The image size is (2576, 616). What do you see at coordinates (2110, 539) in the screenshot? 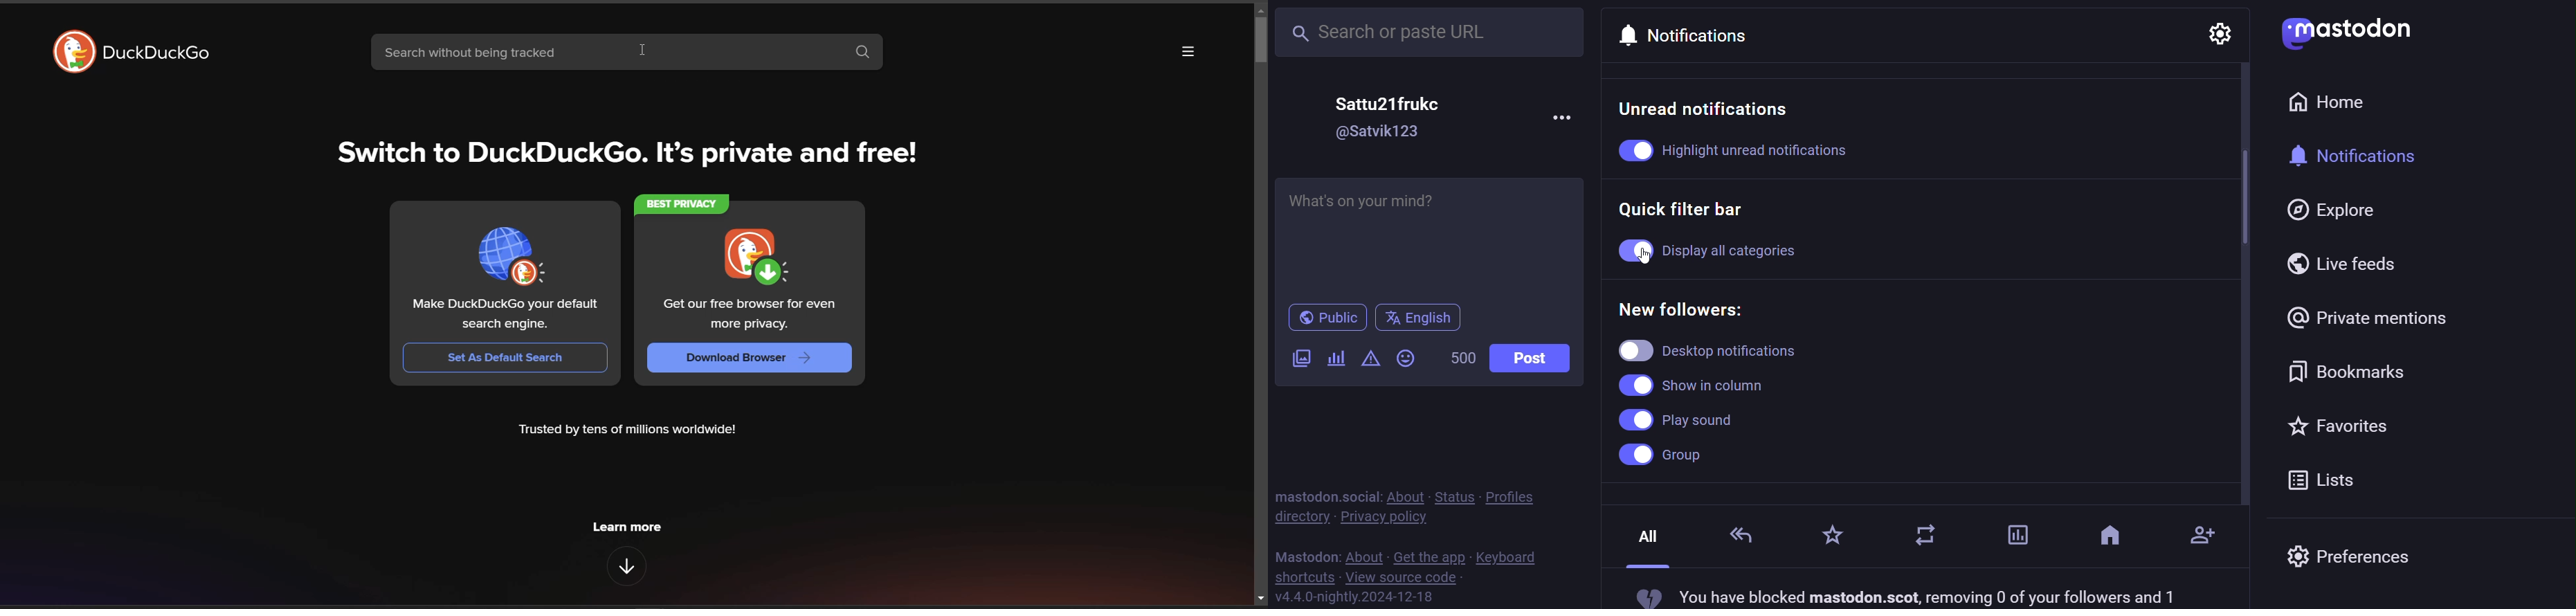
I see `home` at bounding box center [2110, 539].